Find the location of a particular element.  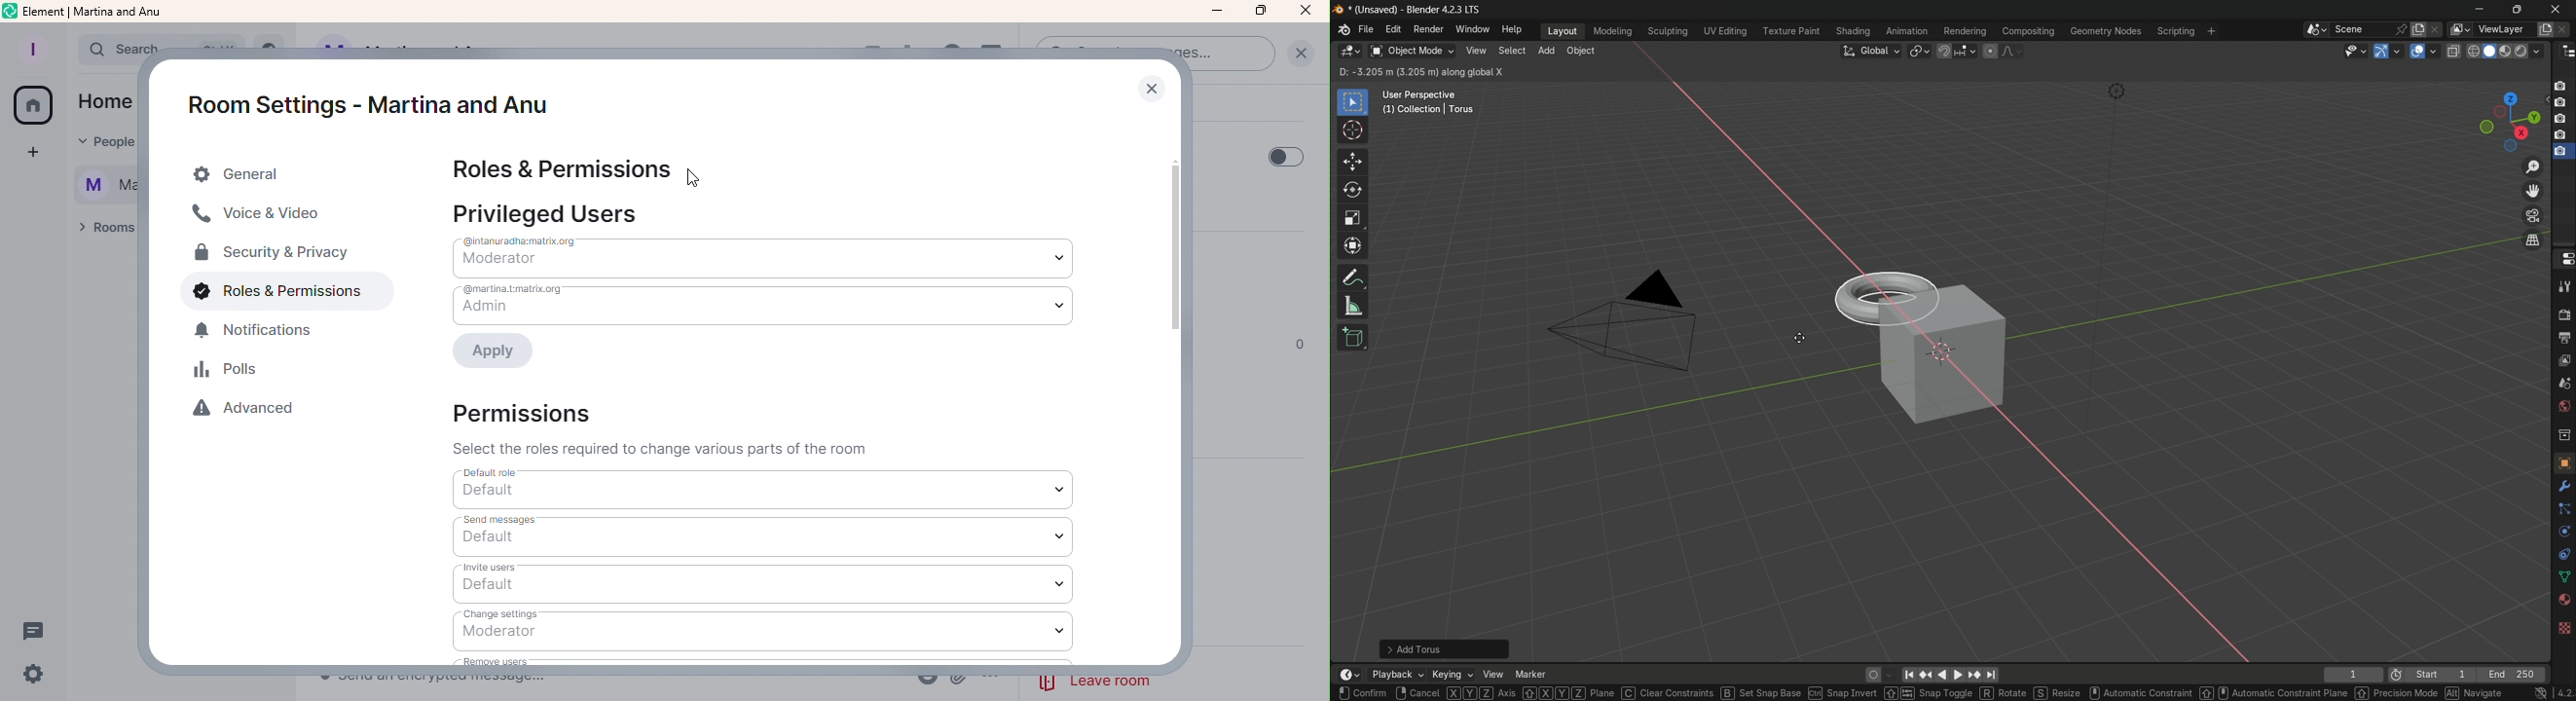

close app is located at coordinates (2559, 9).